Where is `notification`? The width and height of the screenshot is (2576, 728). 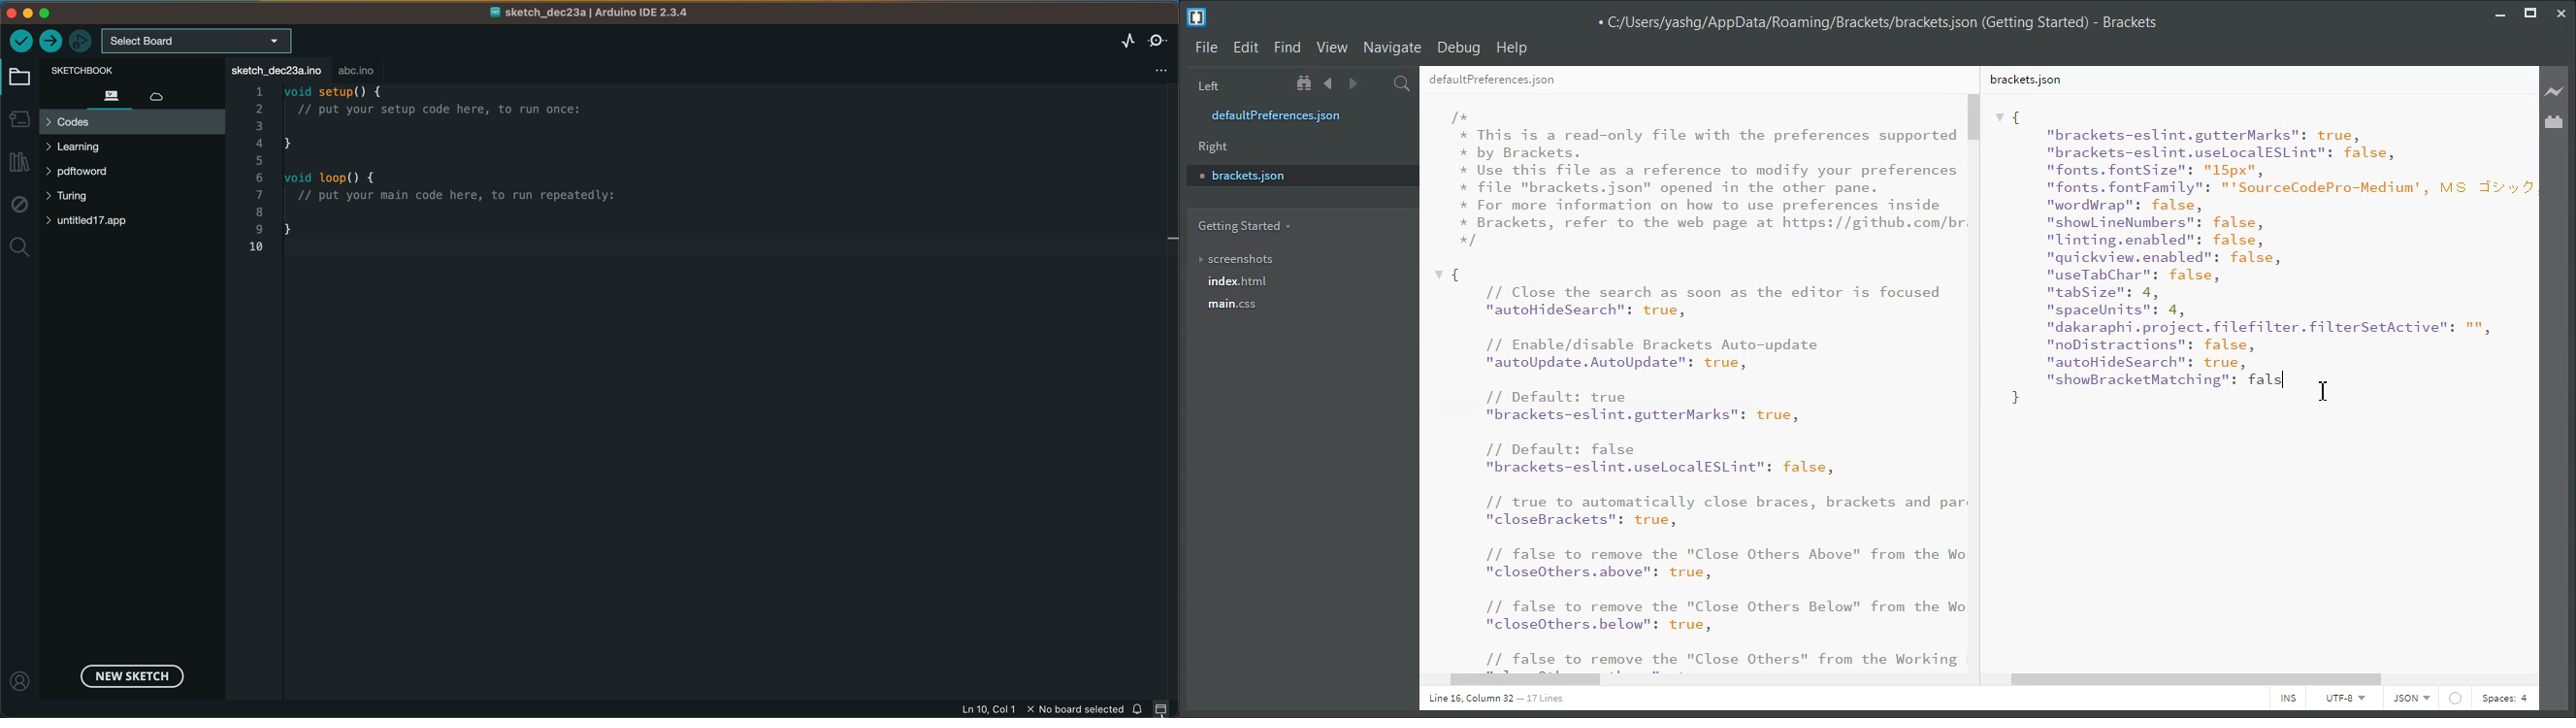 notification is located at coordinates (1141, 710).